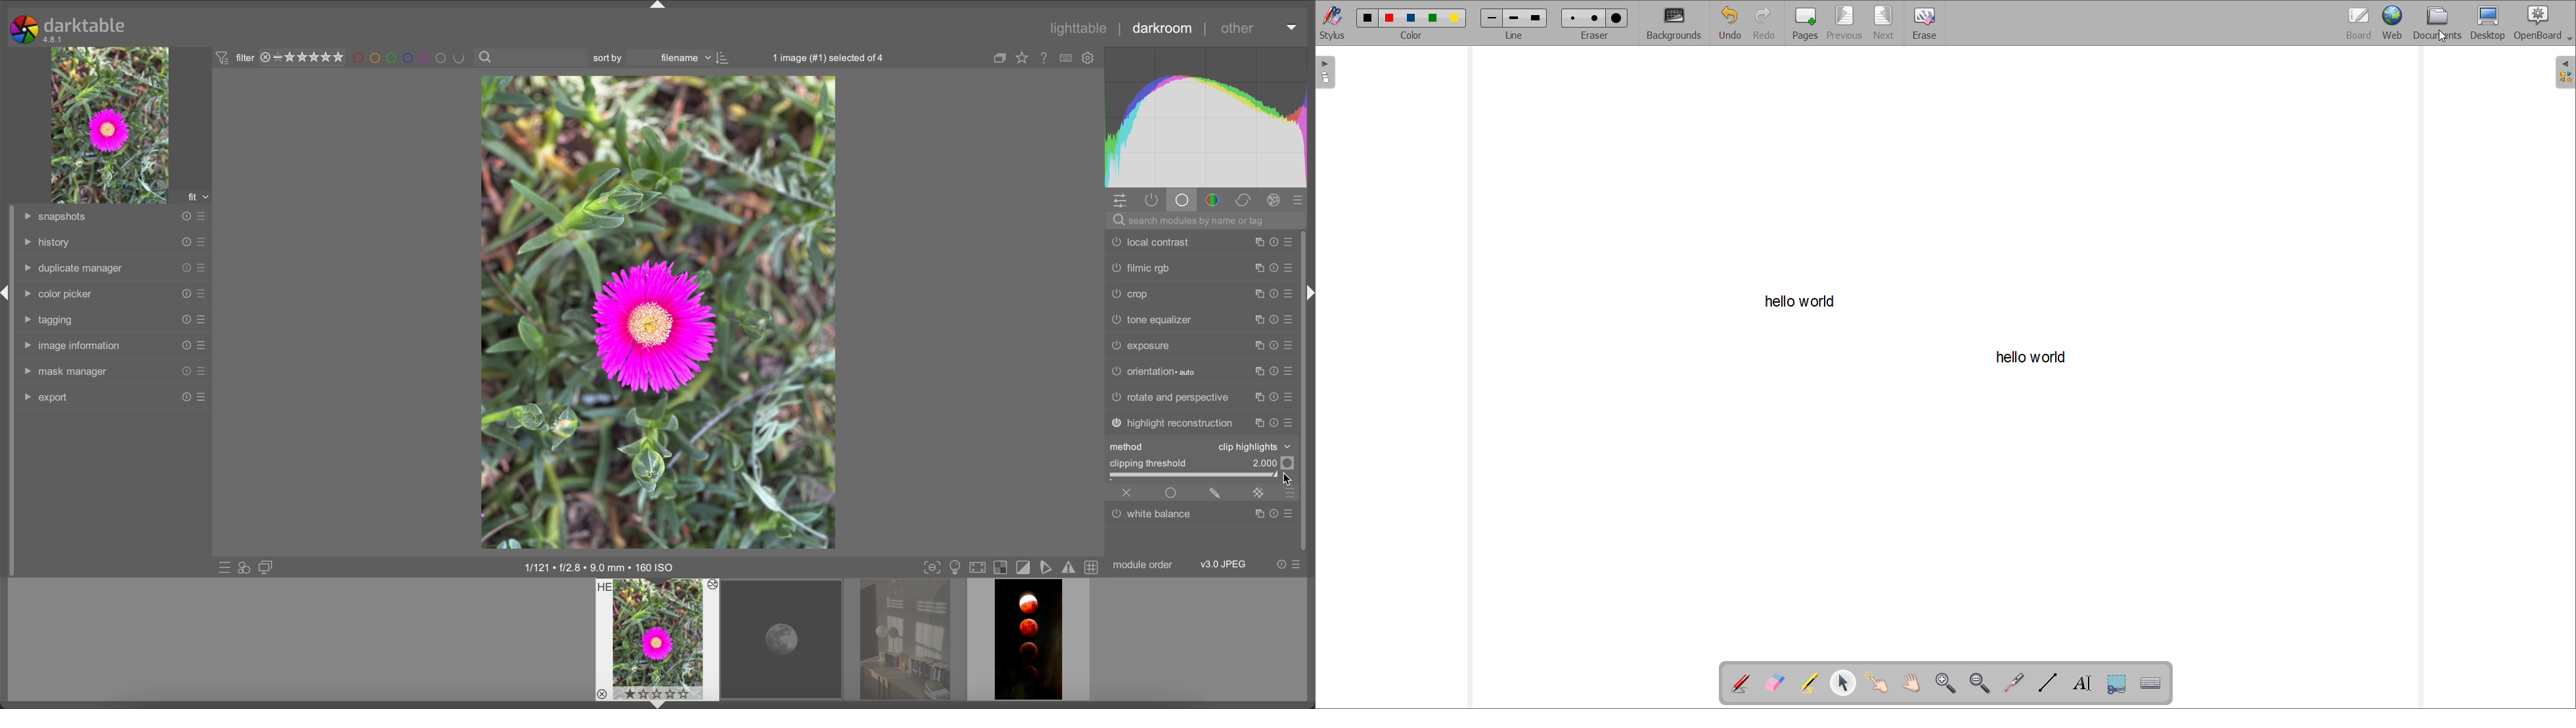 The width and height of the screenshot is (2576, 728). Describe the element at coordinates (1292, 372) in the screenshot. I see `presets` at that location.